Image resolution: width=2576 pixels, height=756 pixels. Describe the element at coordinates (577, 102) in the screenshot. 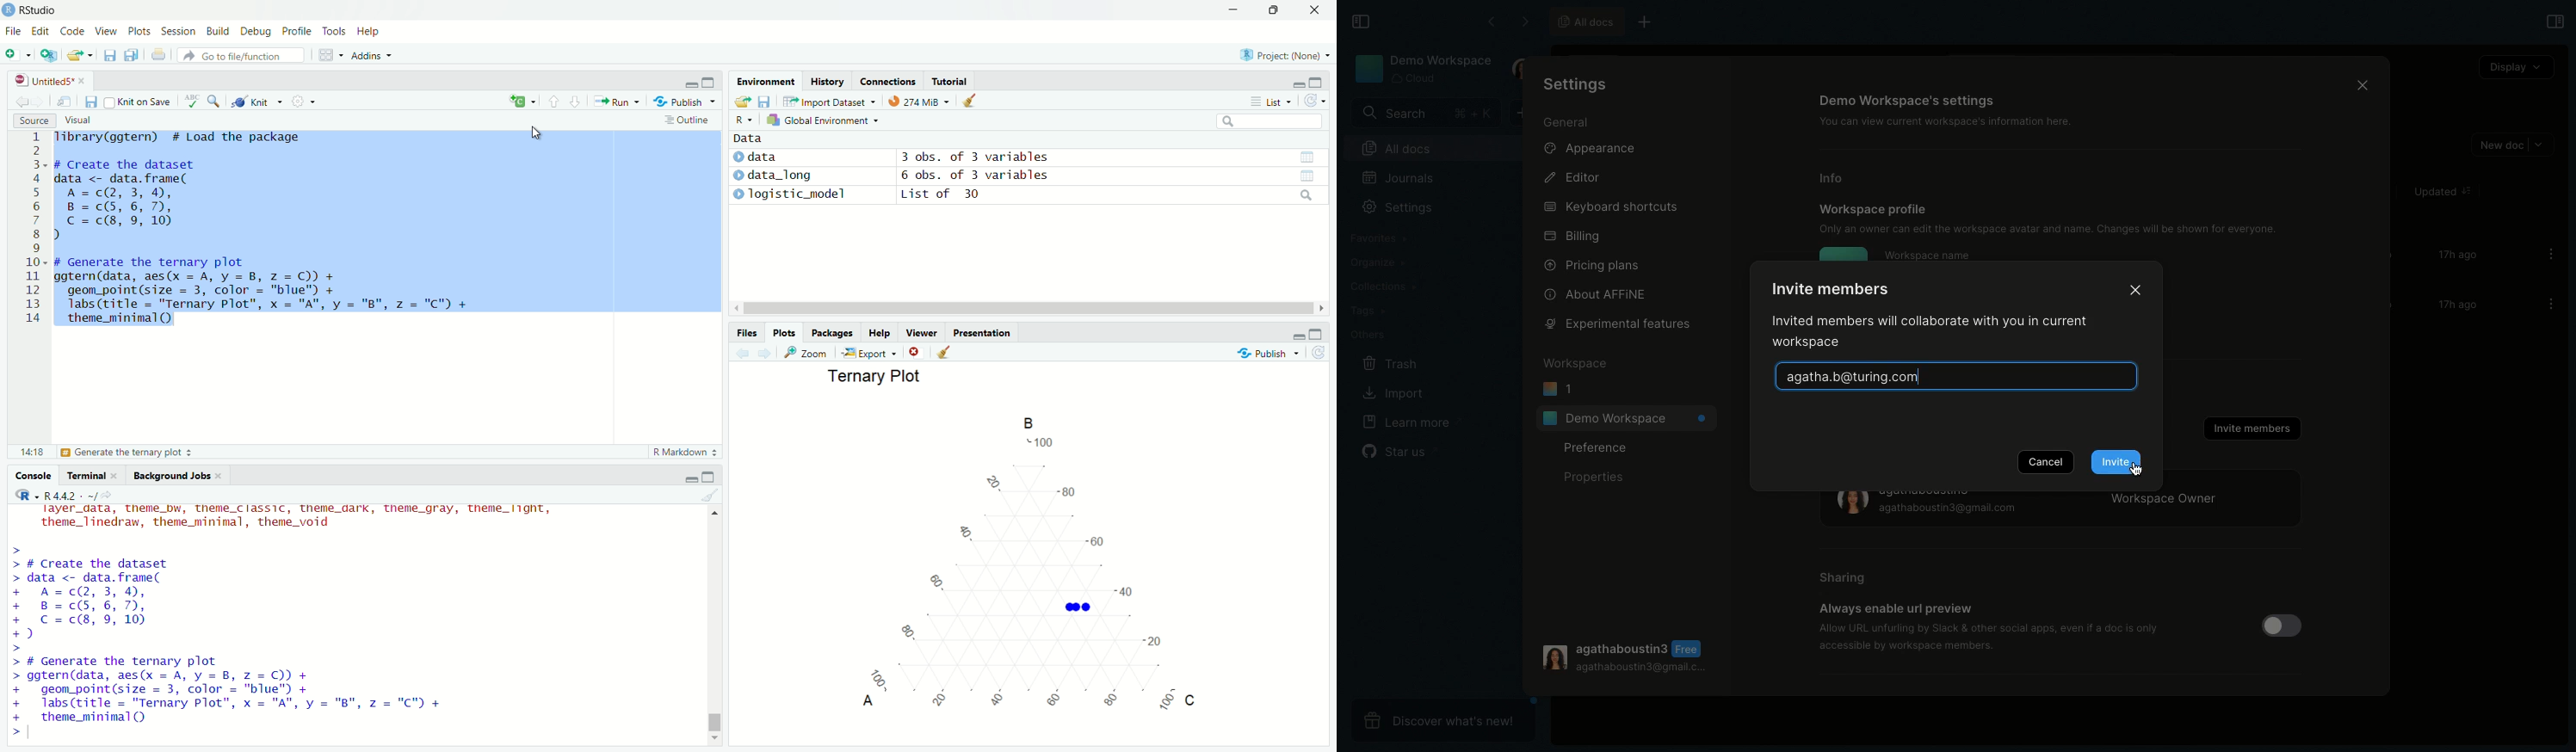

I see `downward` at that location.